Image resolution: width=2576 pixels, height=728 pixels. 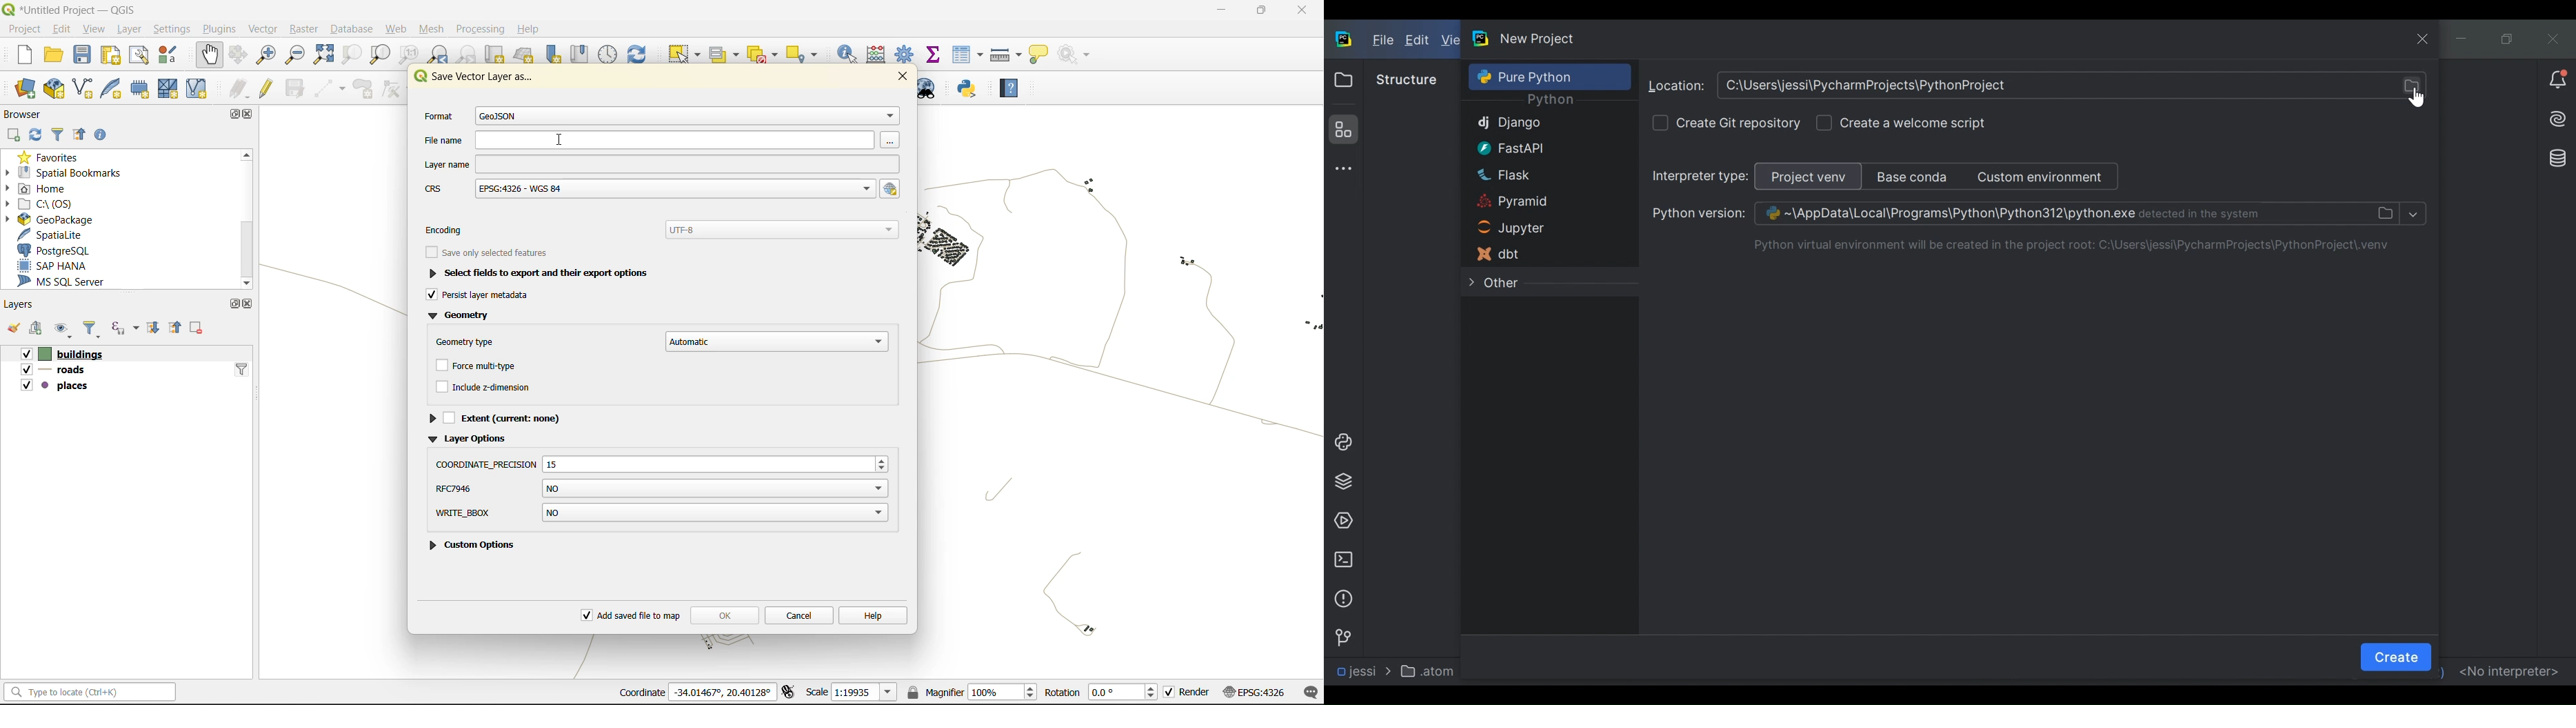 I want to click on database, so click(x=354, y=28).